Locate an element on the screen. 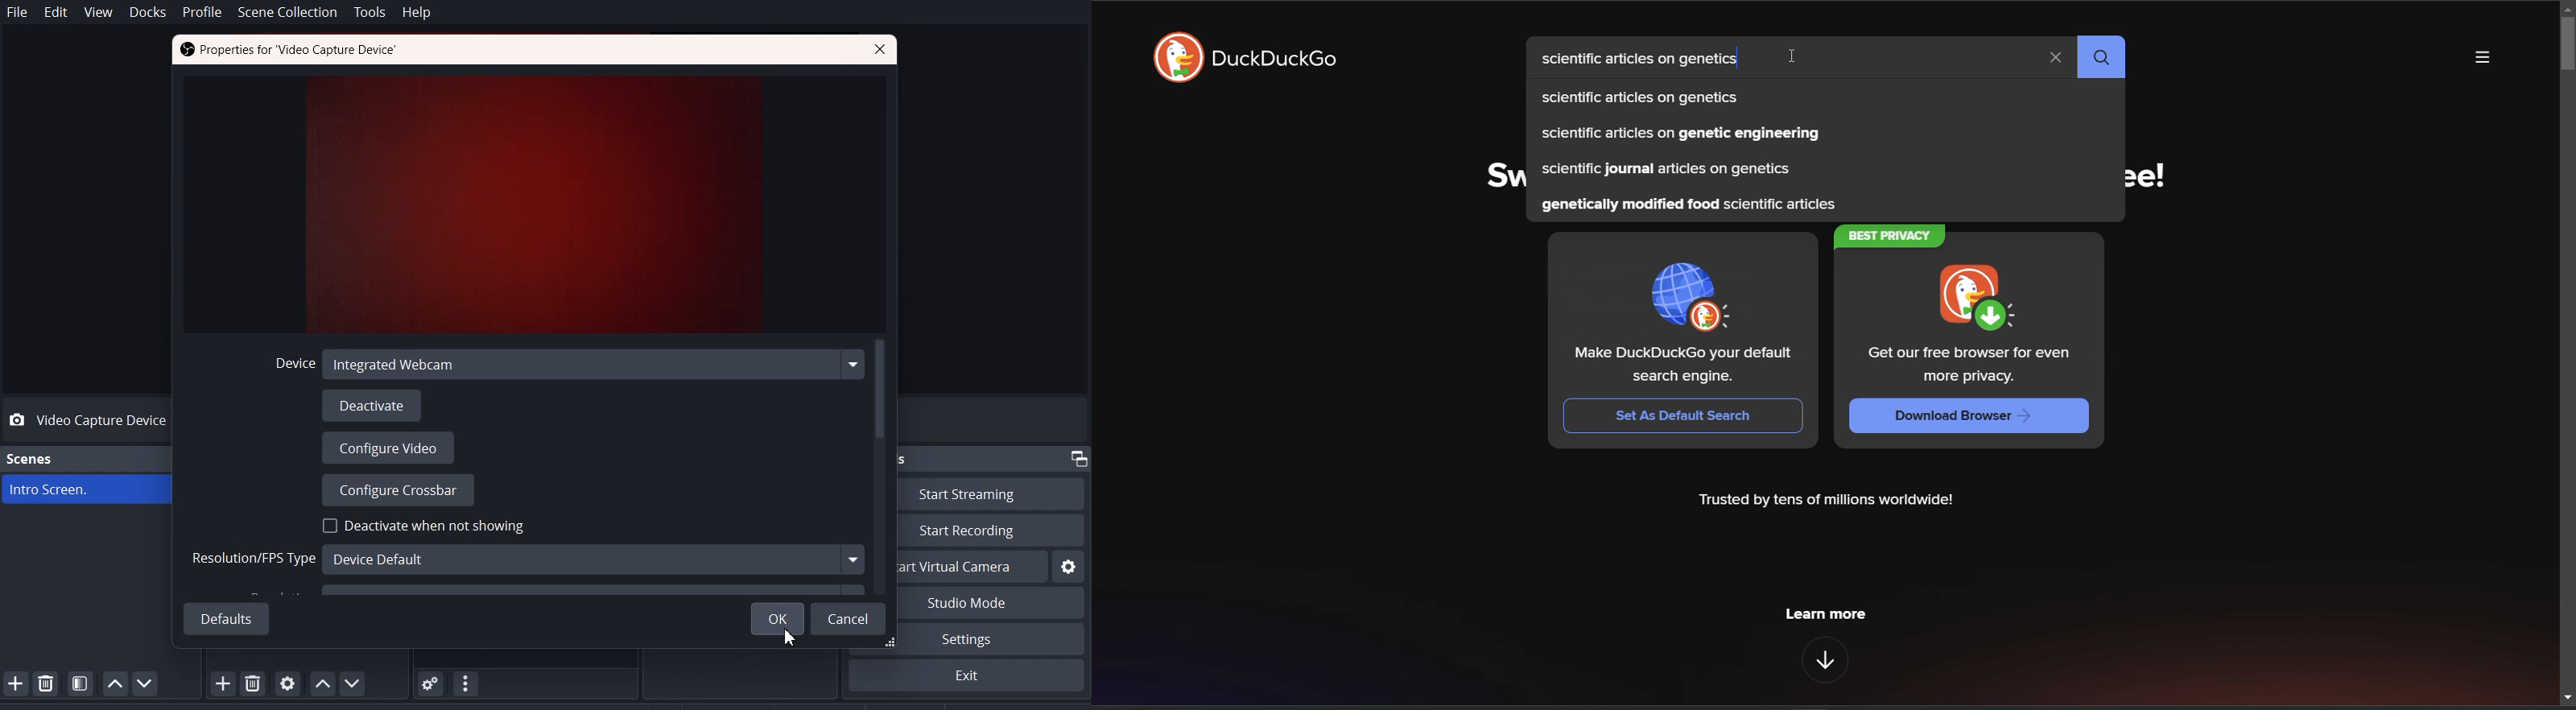 This screenshot has height=728, width=2576. Default is located at coordinates (226, 617).